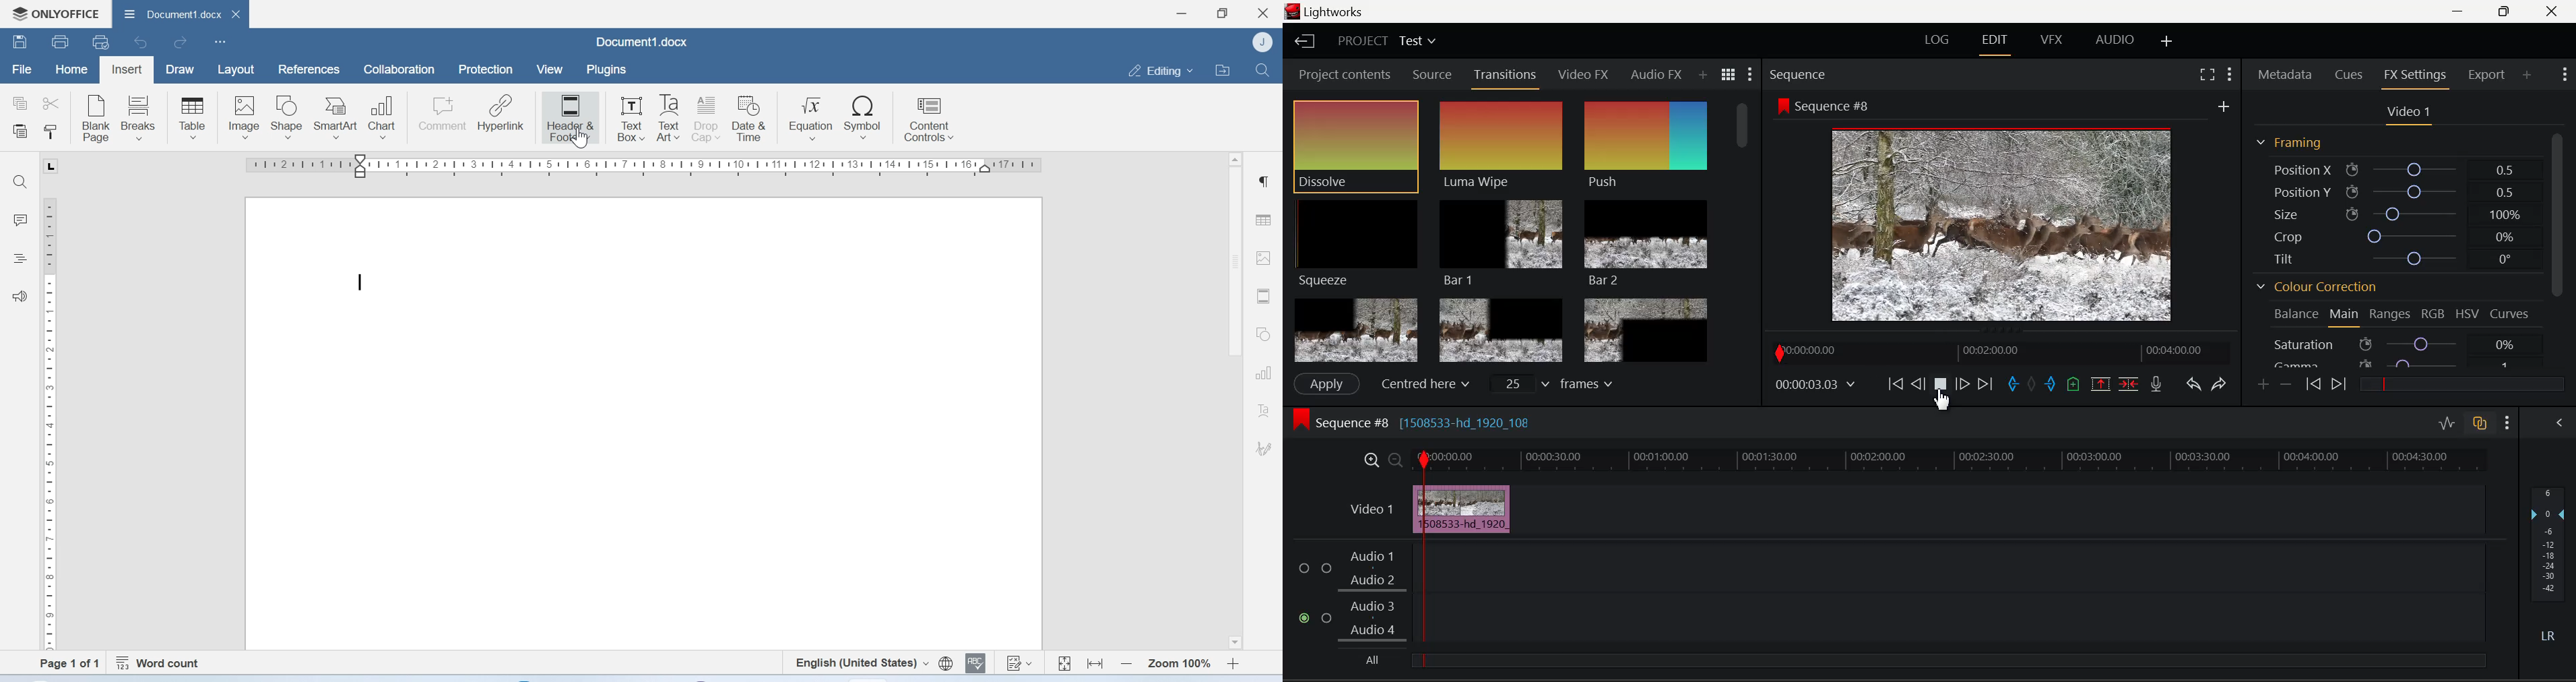 This screenshot has height=700, width=2576. I want to click on Comments, so click(21, 220).